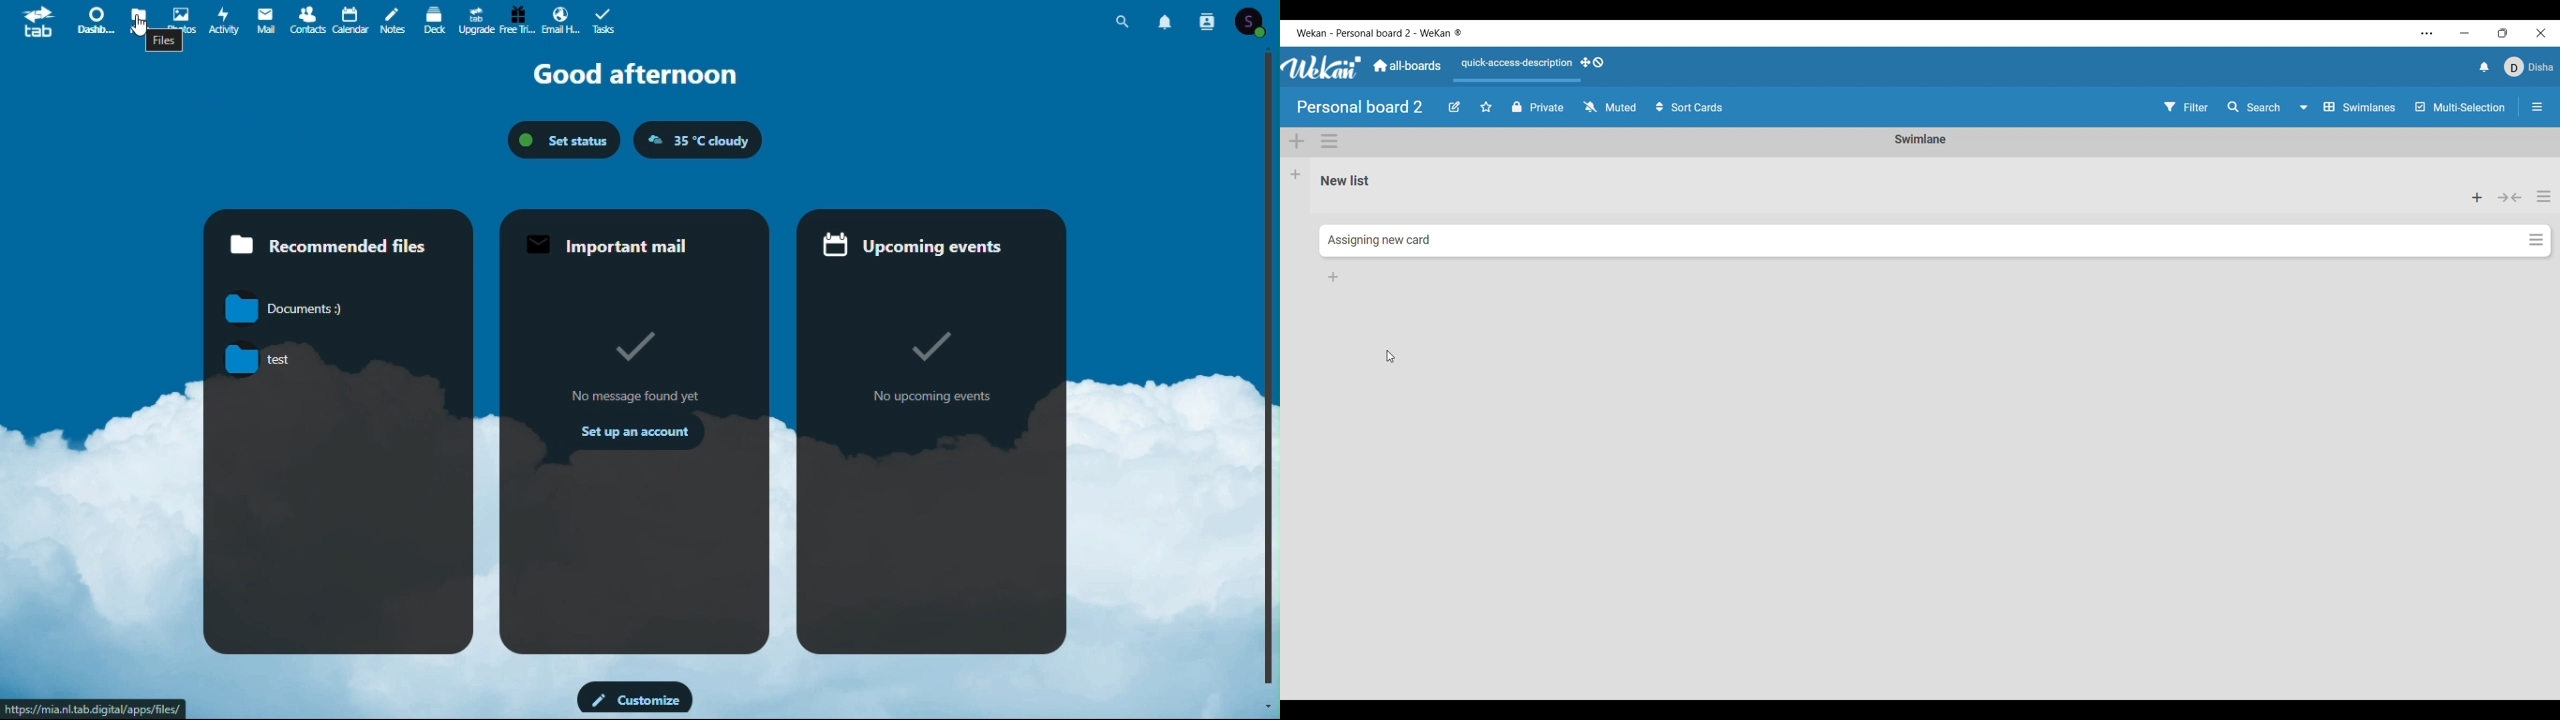  What do you see at coordinates (636, 366) in the screenshot?
I see `no message found yet` at bounding box center [636, 366].